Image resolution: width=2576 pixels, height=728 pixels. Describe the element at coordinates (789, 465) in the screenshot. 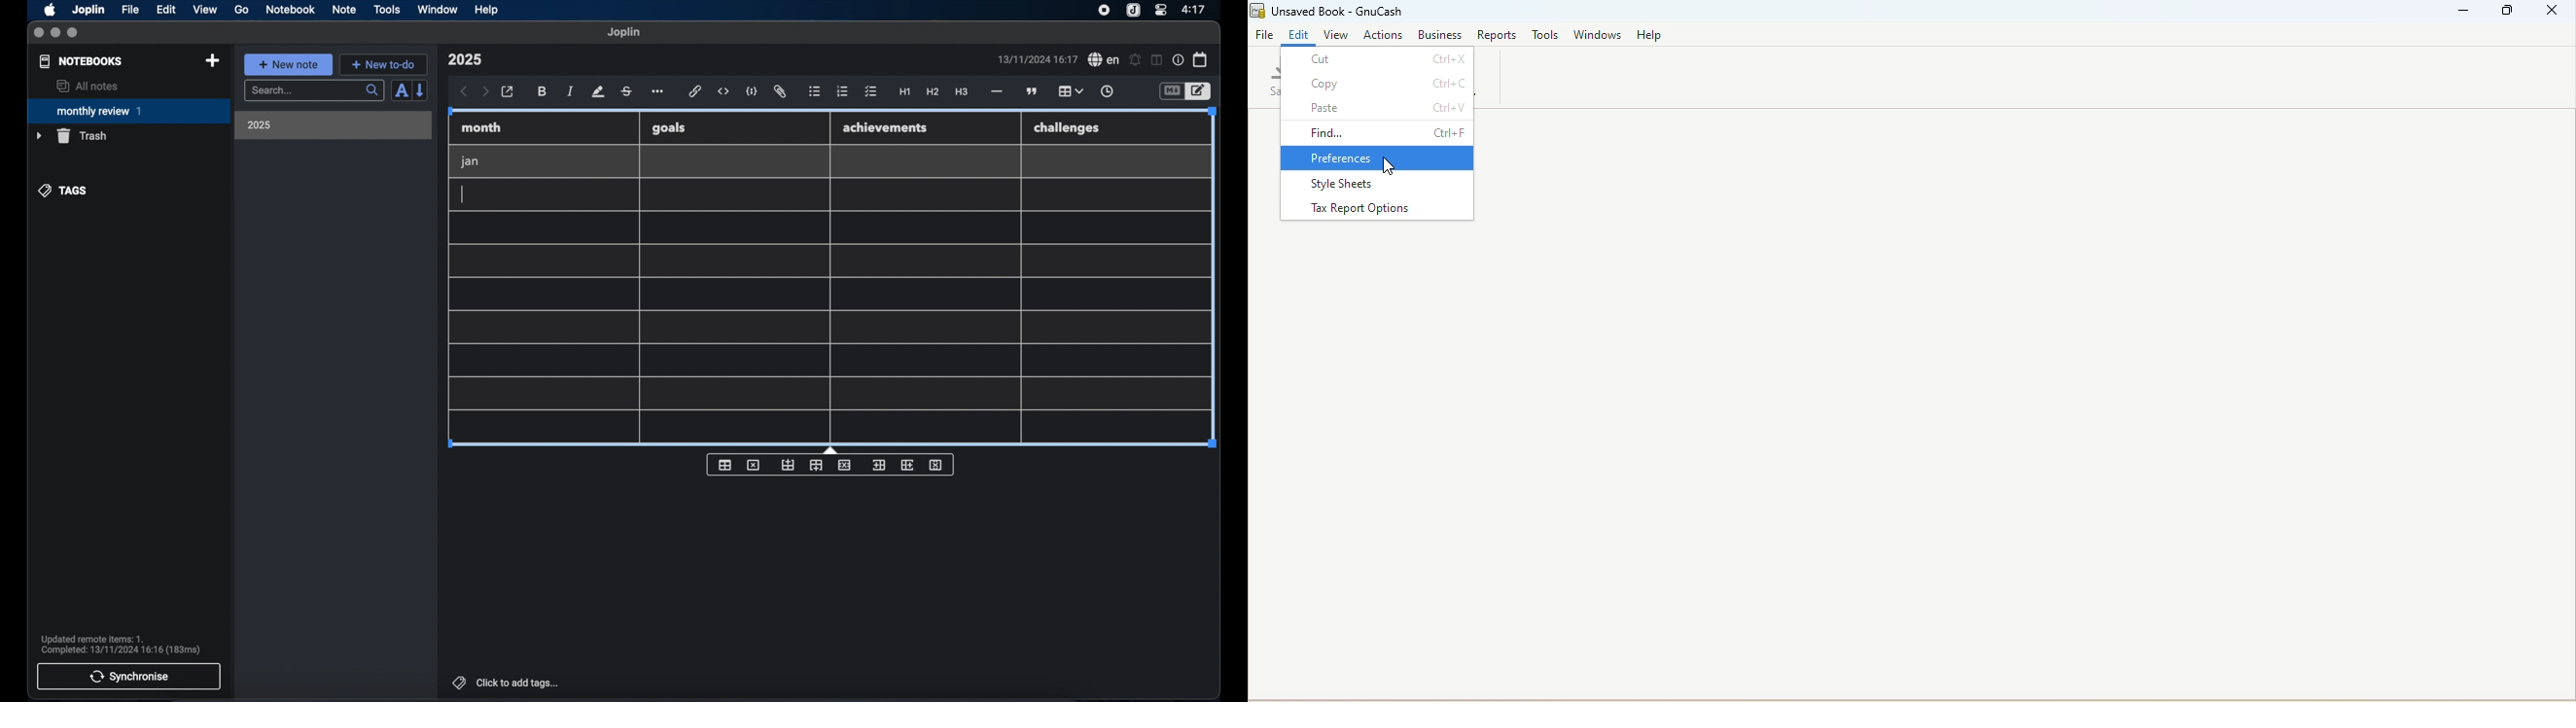

I see `insert row before` at that location.